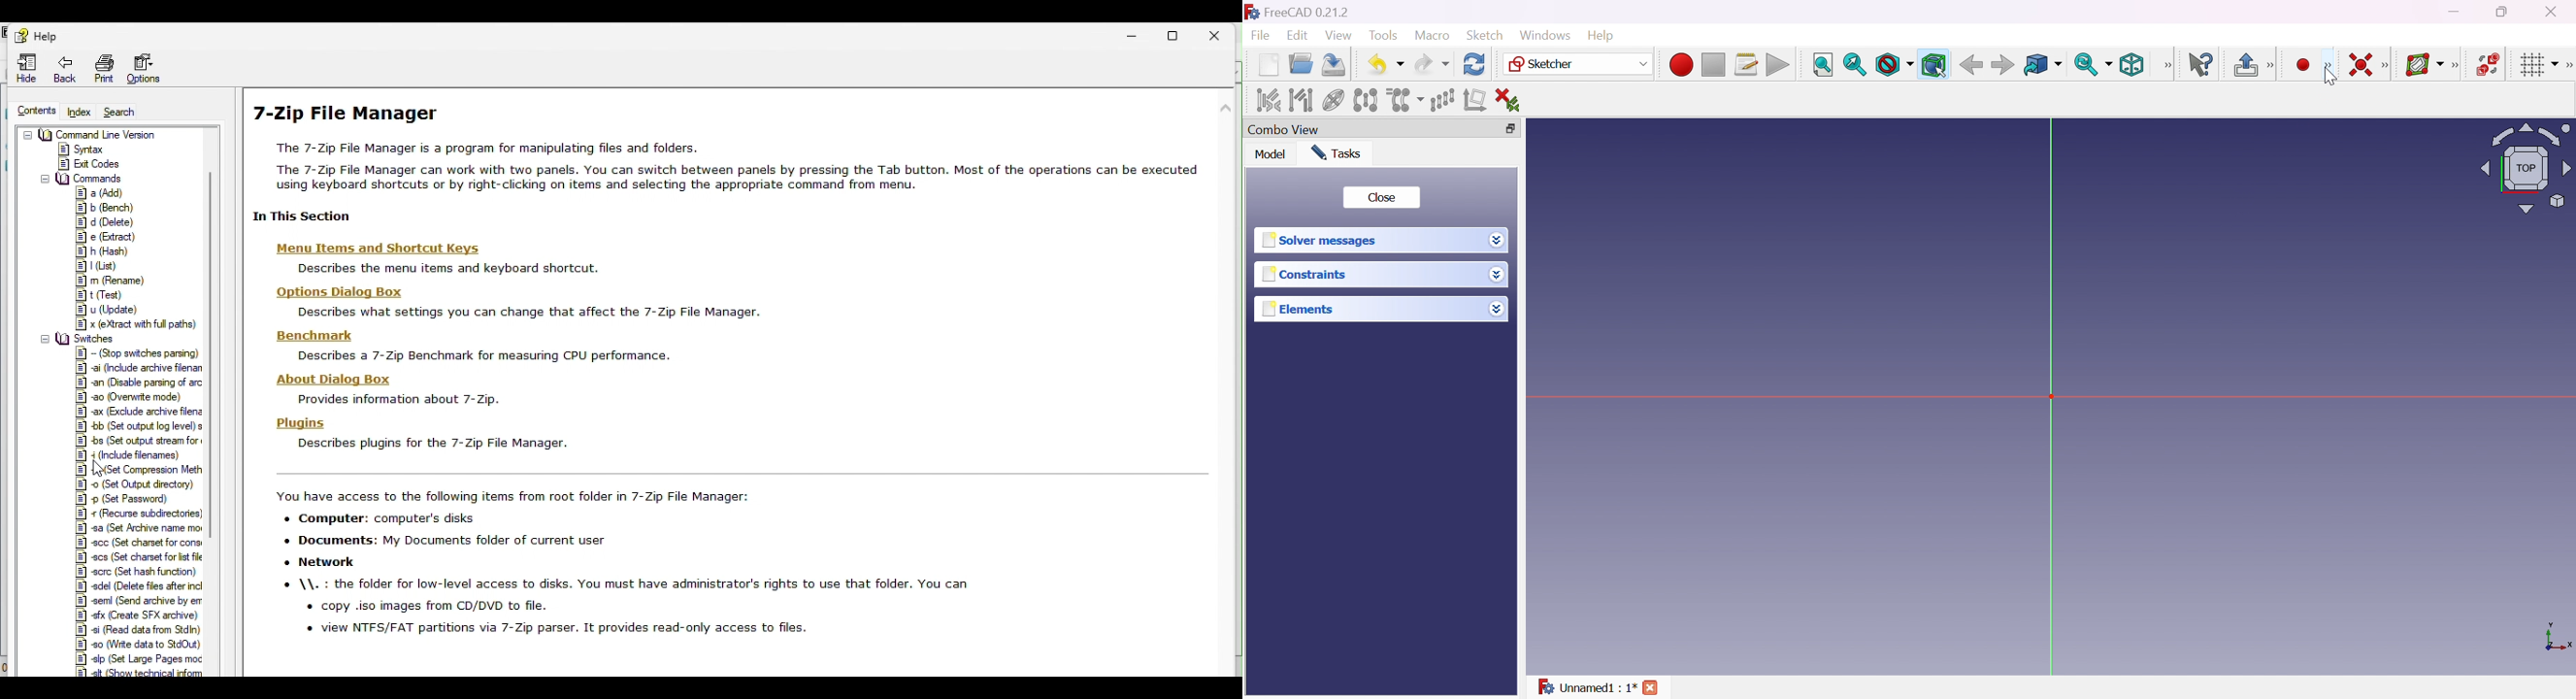 Image resolution: width=2576 pixels, height=700 pixels. What do you see at coordinates (1894, 65) in the screenshot?
I see `Draw style` at bounding box center [1894, 65].